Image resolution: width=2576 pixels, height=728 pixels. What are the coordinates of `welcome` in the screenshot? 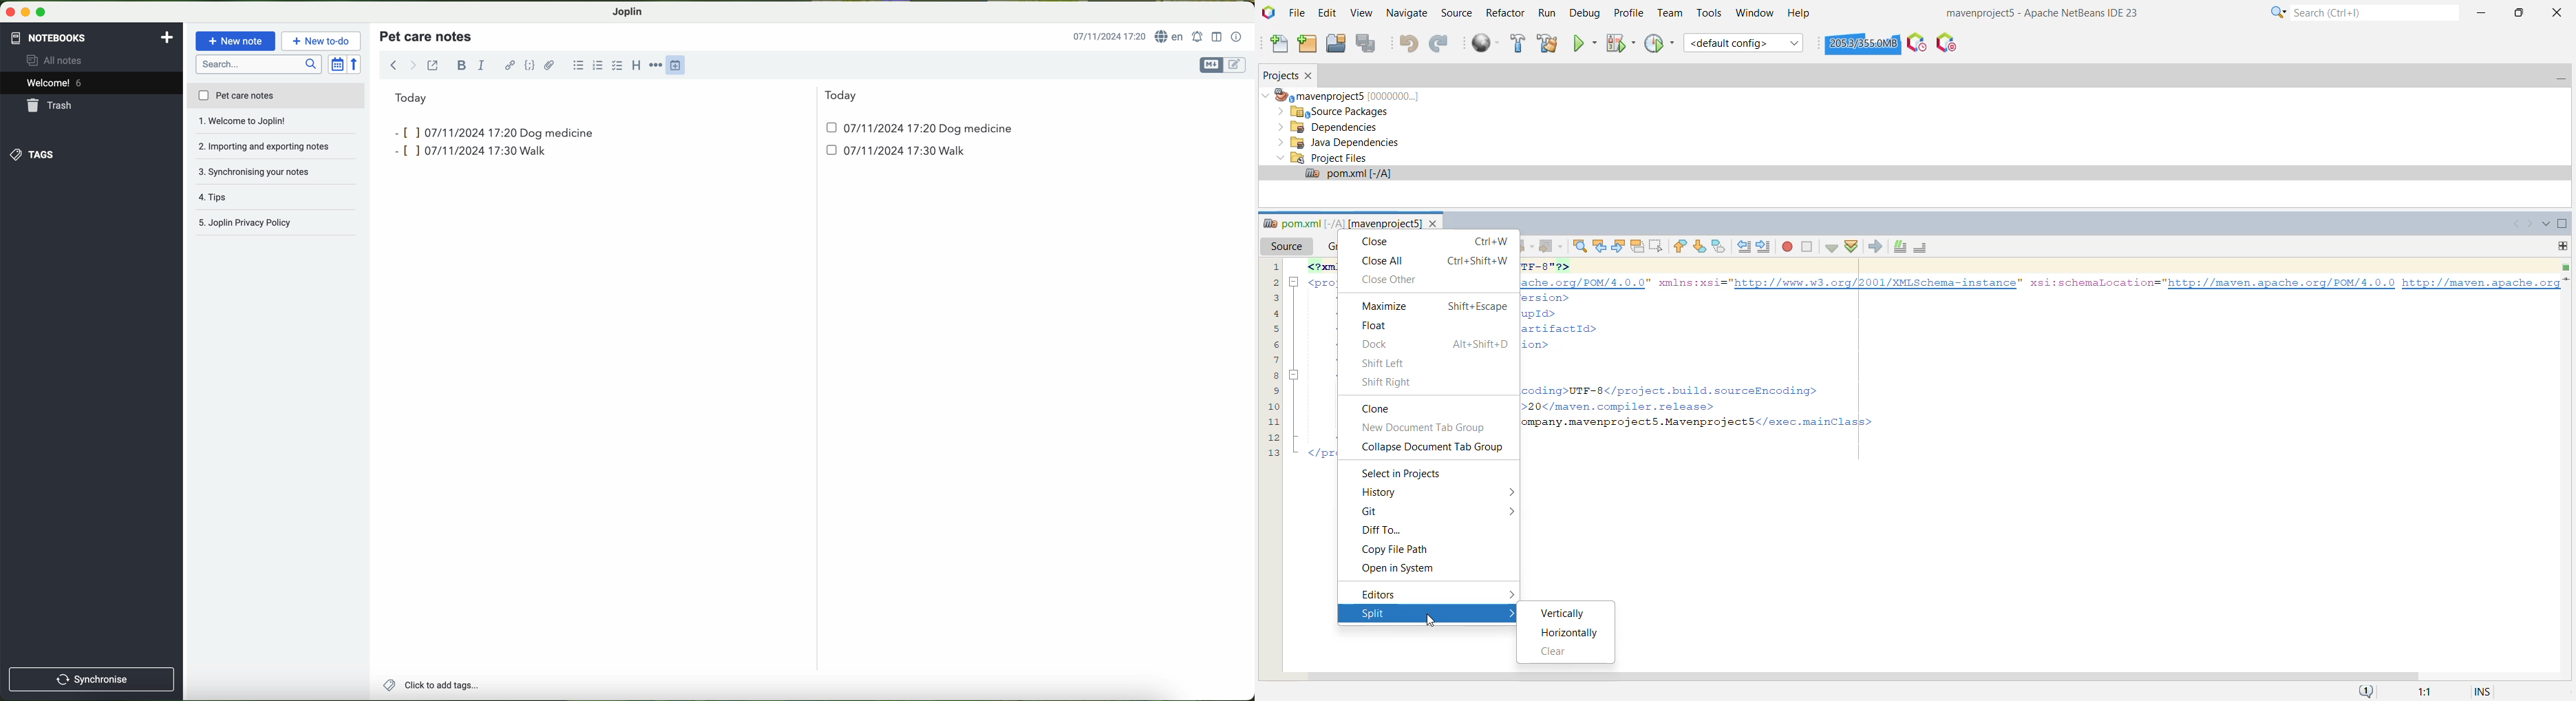 It's located at (91, 84).